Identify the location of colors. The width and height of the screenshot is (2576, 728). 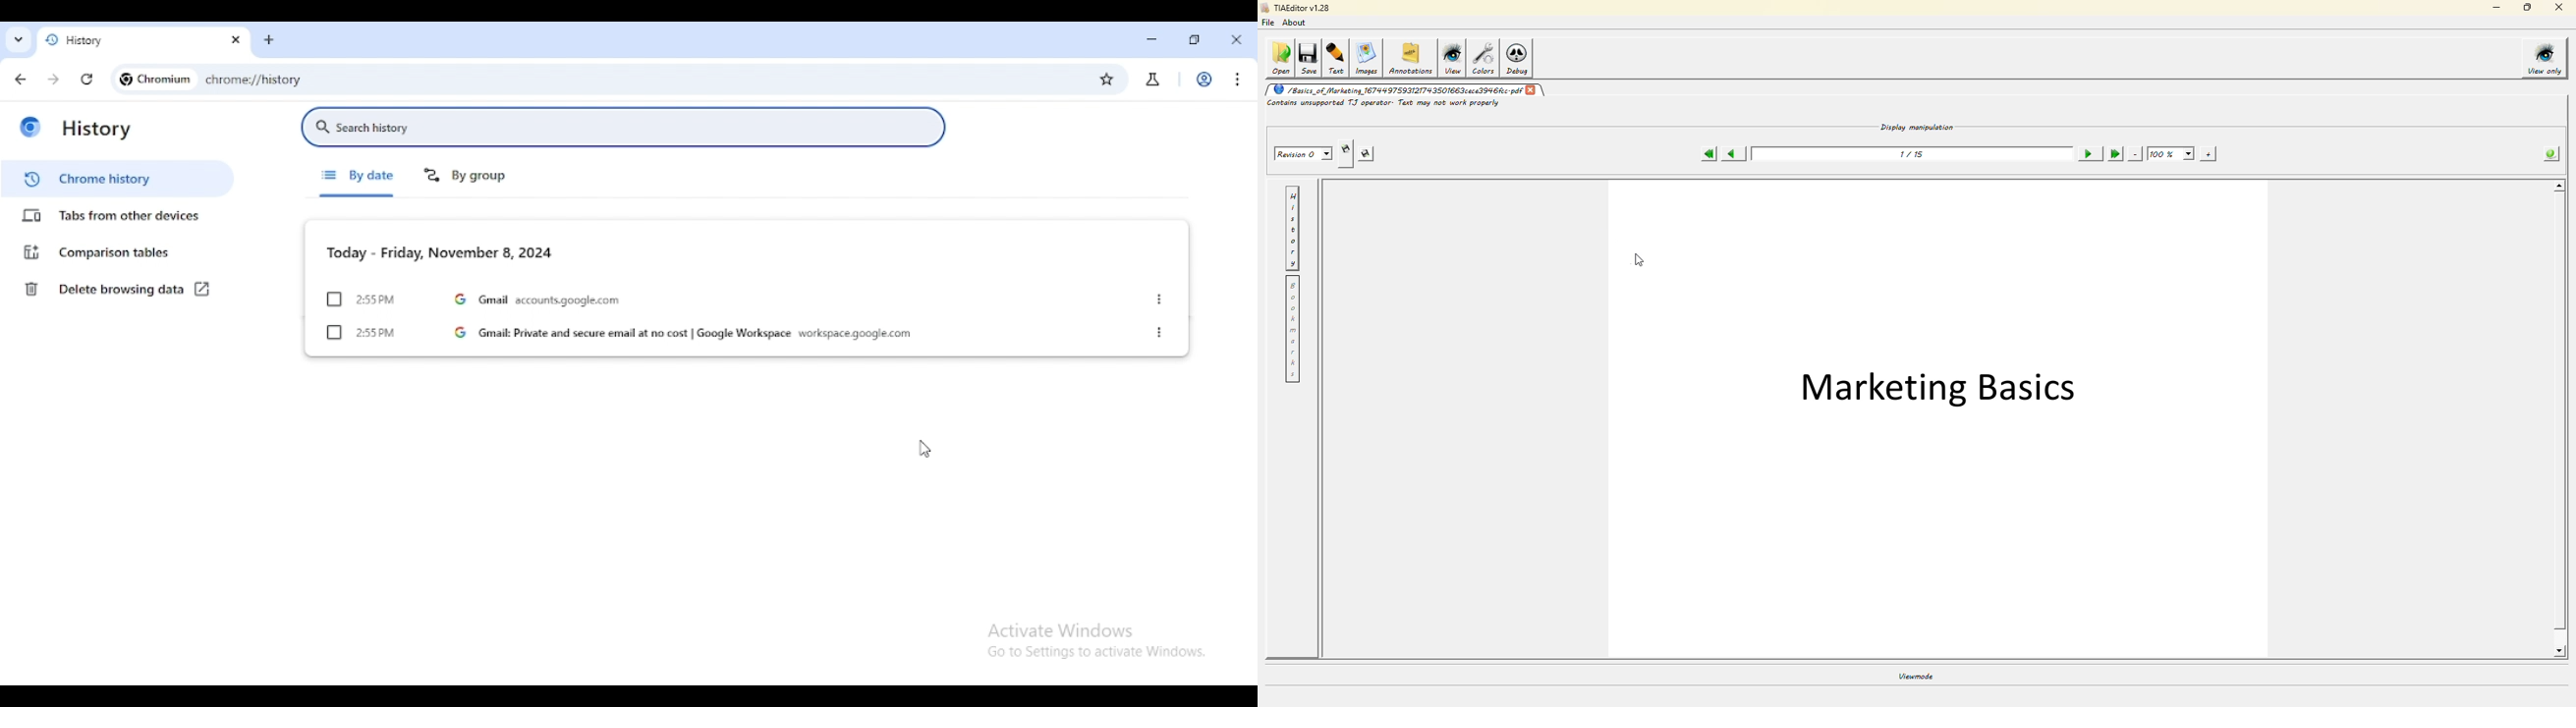
(1483, 58).